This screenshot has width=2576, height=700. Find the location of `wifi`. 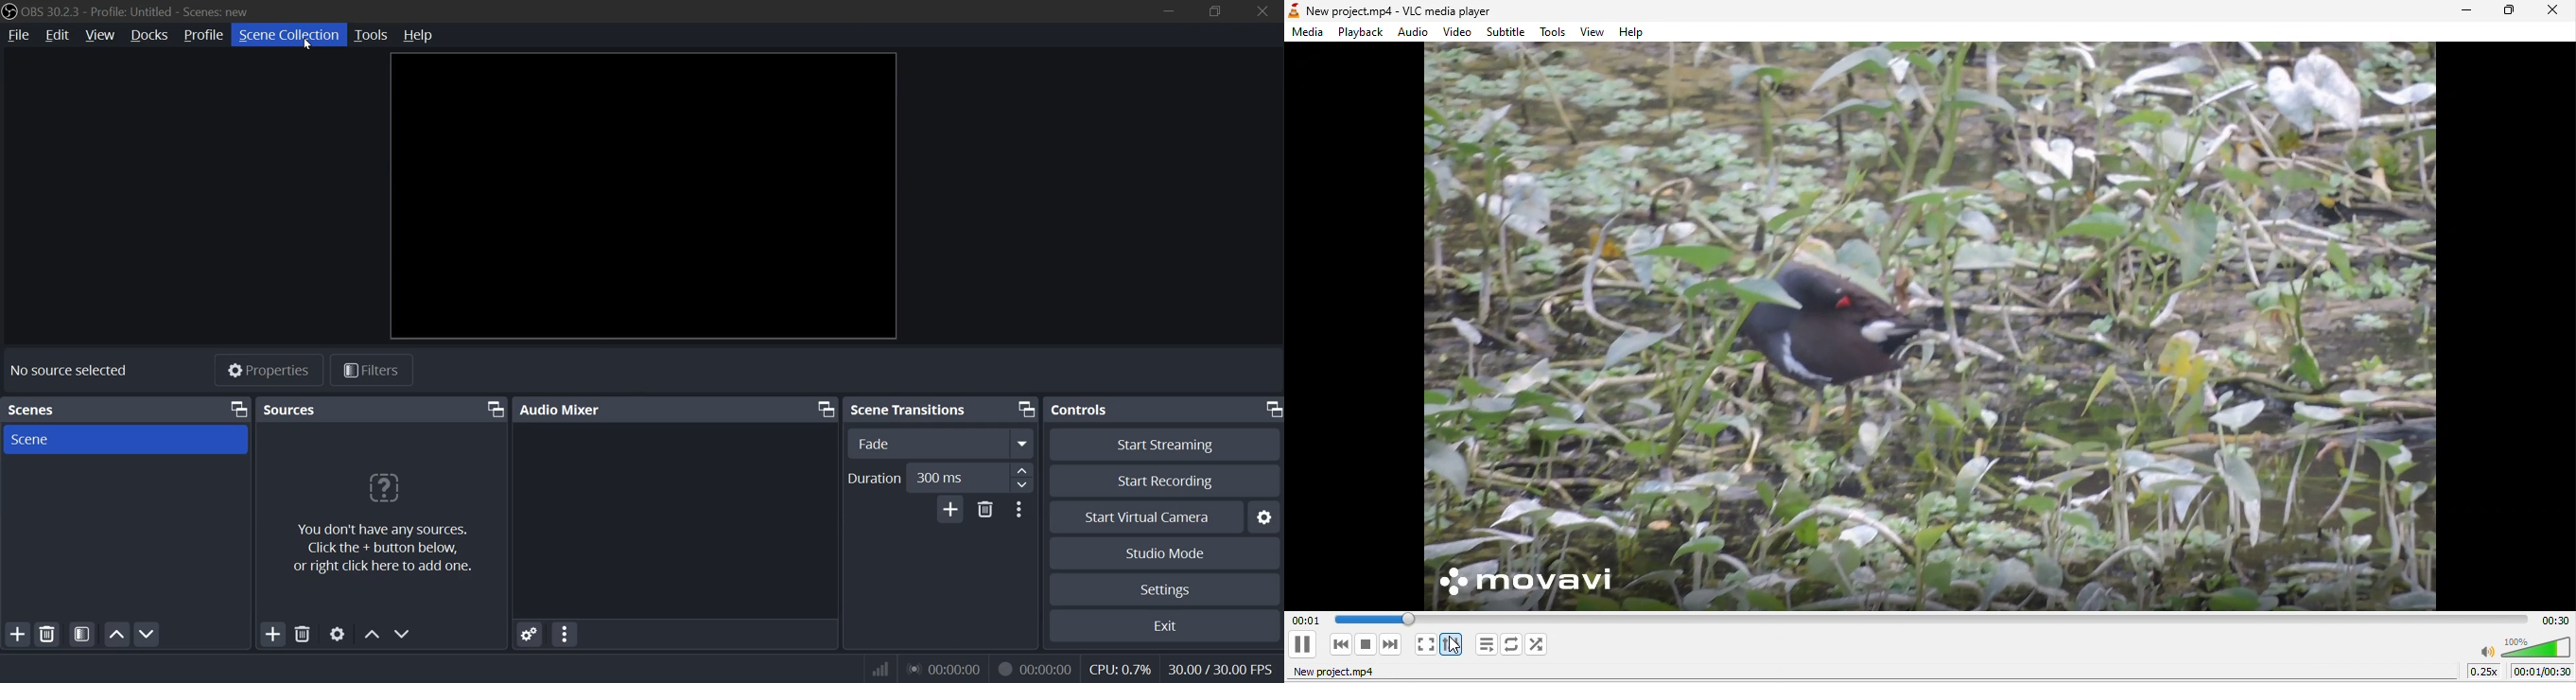

wifi is located at coordinates (875, 668).